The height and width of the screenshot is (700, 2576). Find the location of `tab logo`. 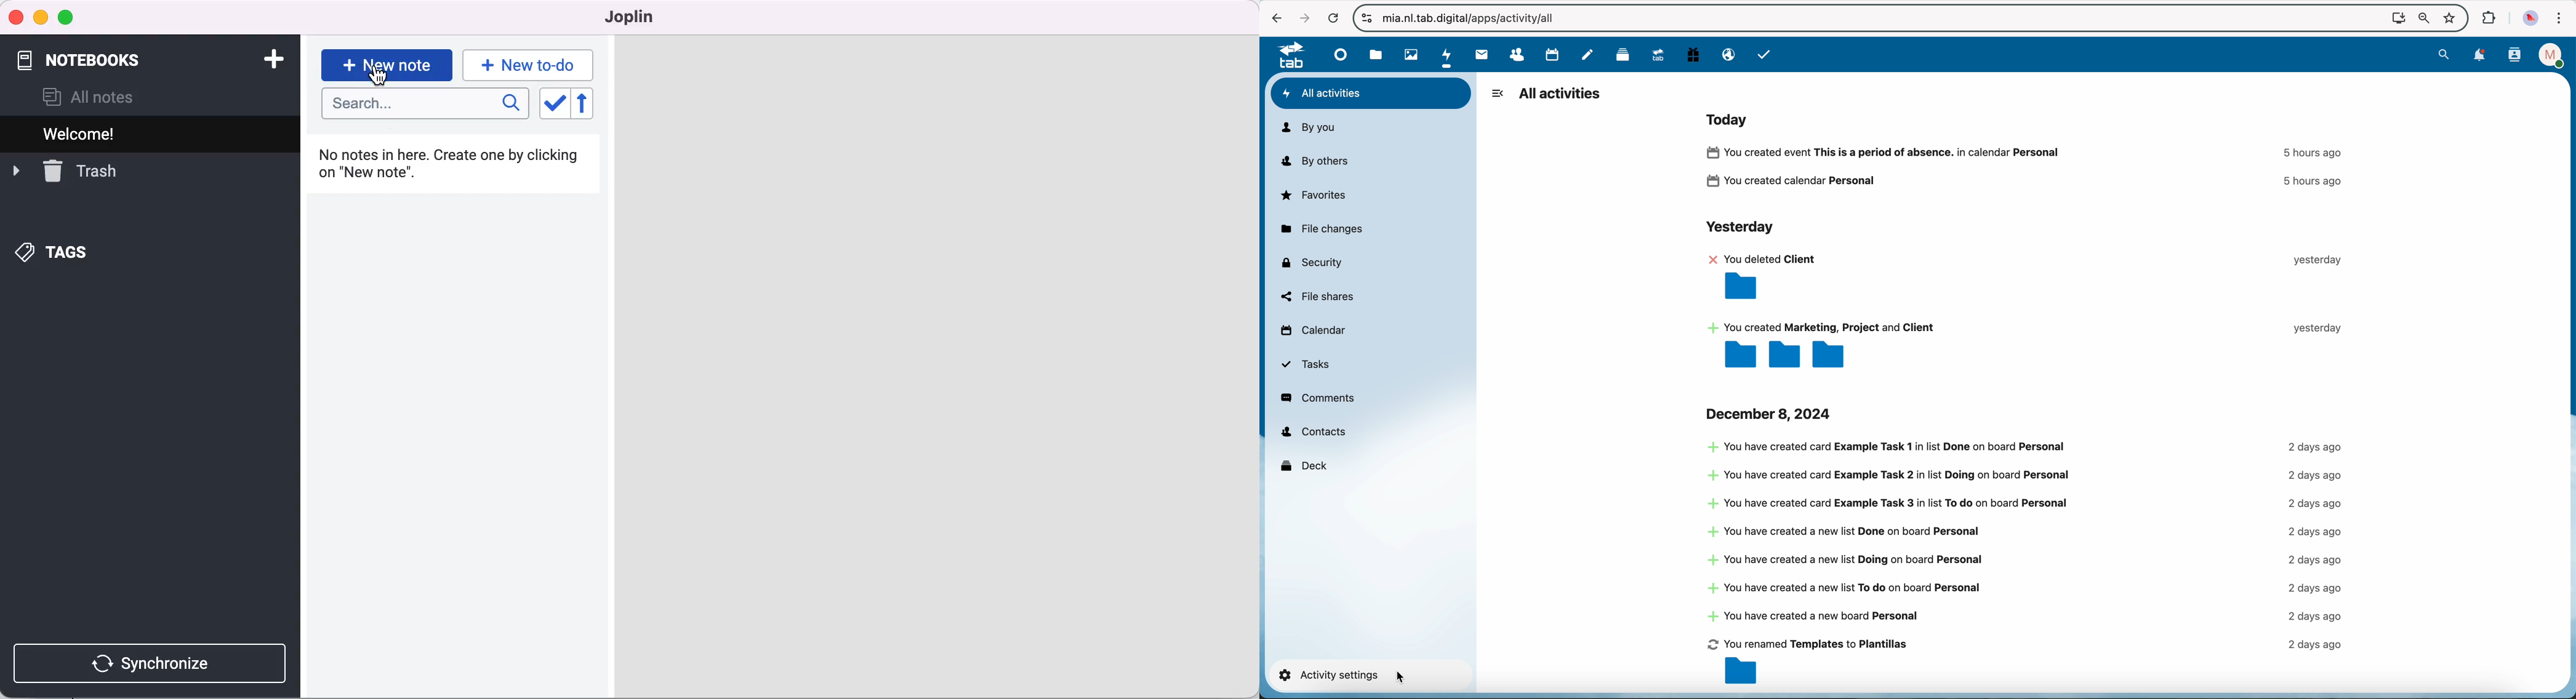

tab logo is located at coordinates (1286, 56).